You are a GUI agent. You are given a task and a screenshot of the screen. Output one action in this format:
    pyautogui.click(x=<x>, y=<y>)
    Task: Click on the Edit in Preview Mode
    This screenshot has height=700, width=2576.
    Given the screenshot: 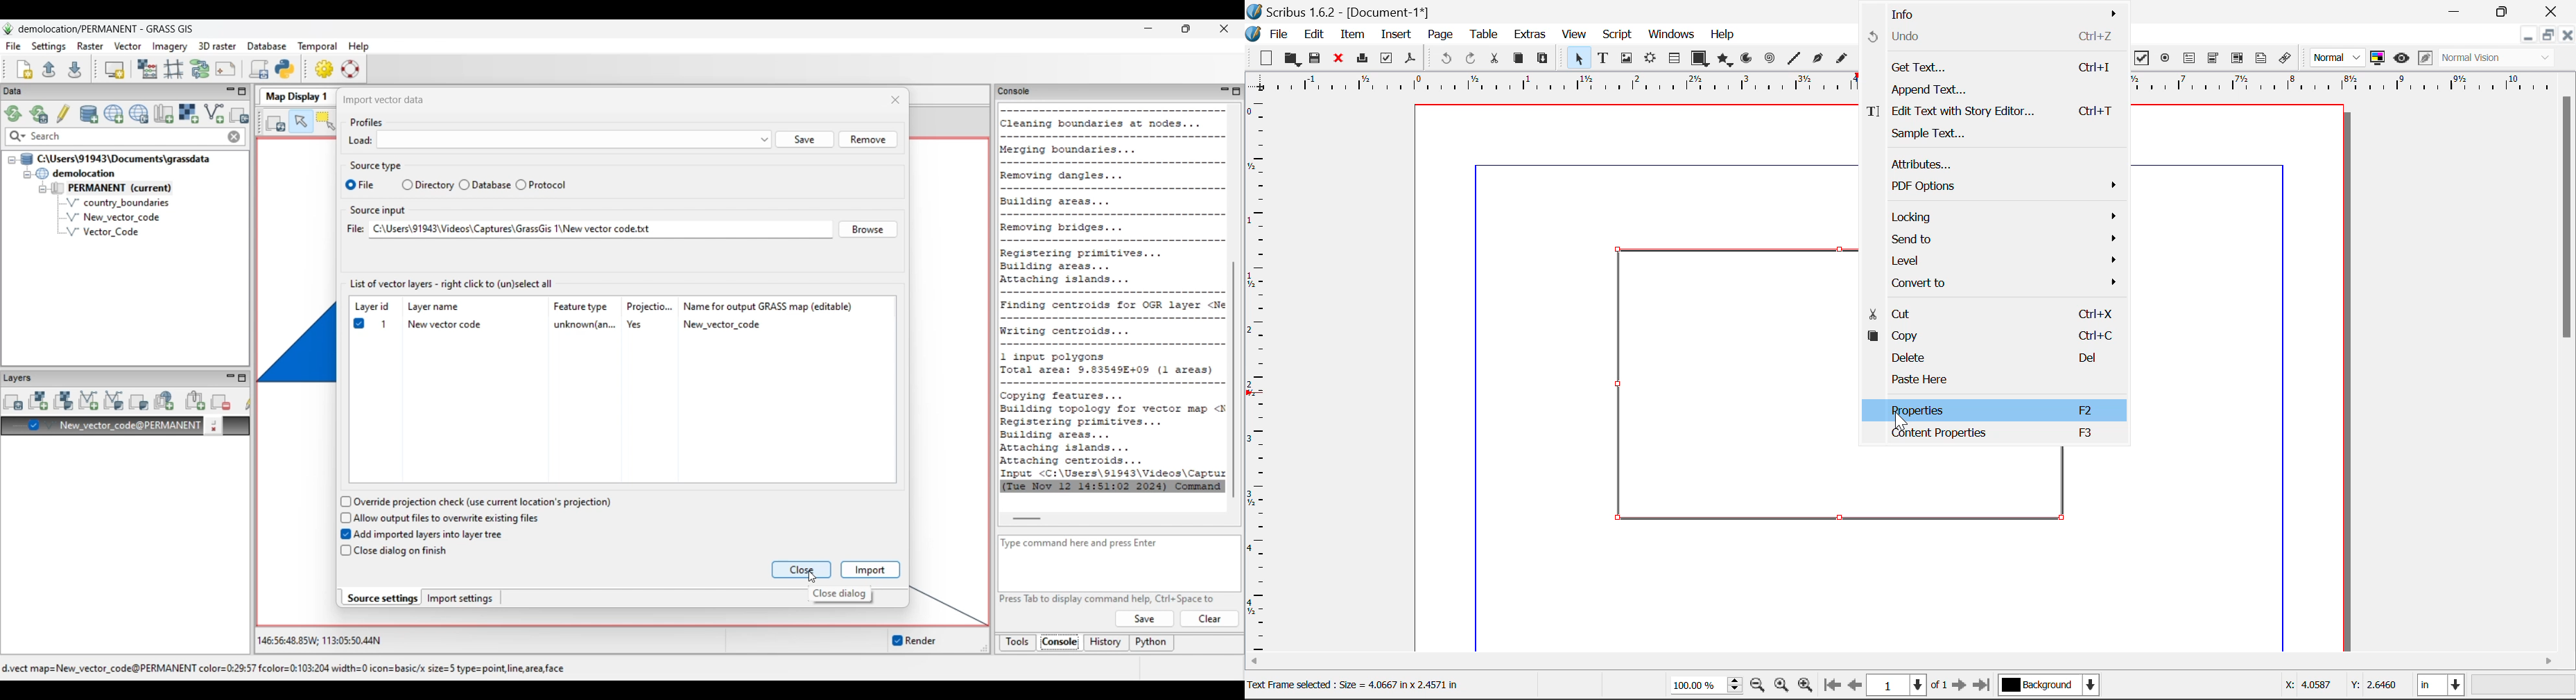 What is the action you would take?
    pyautogui.click(x=2425, y=60)
    